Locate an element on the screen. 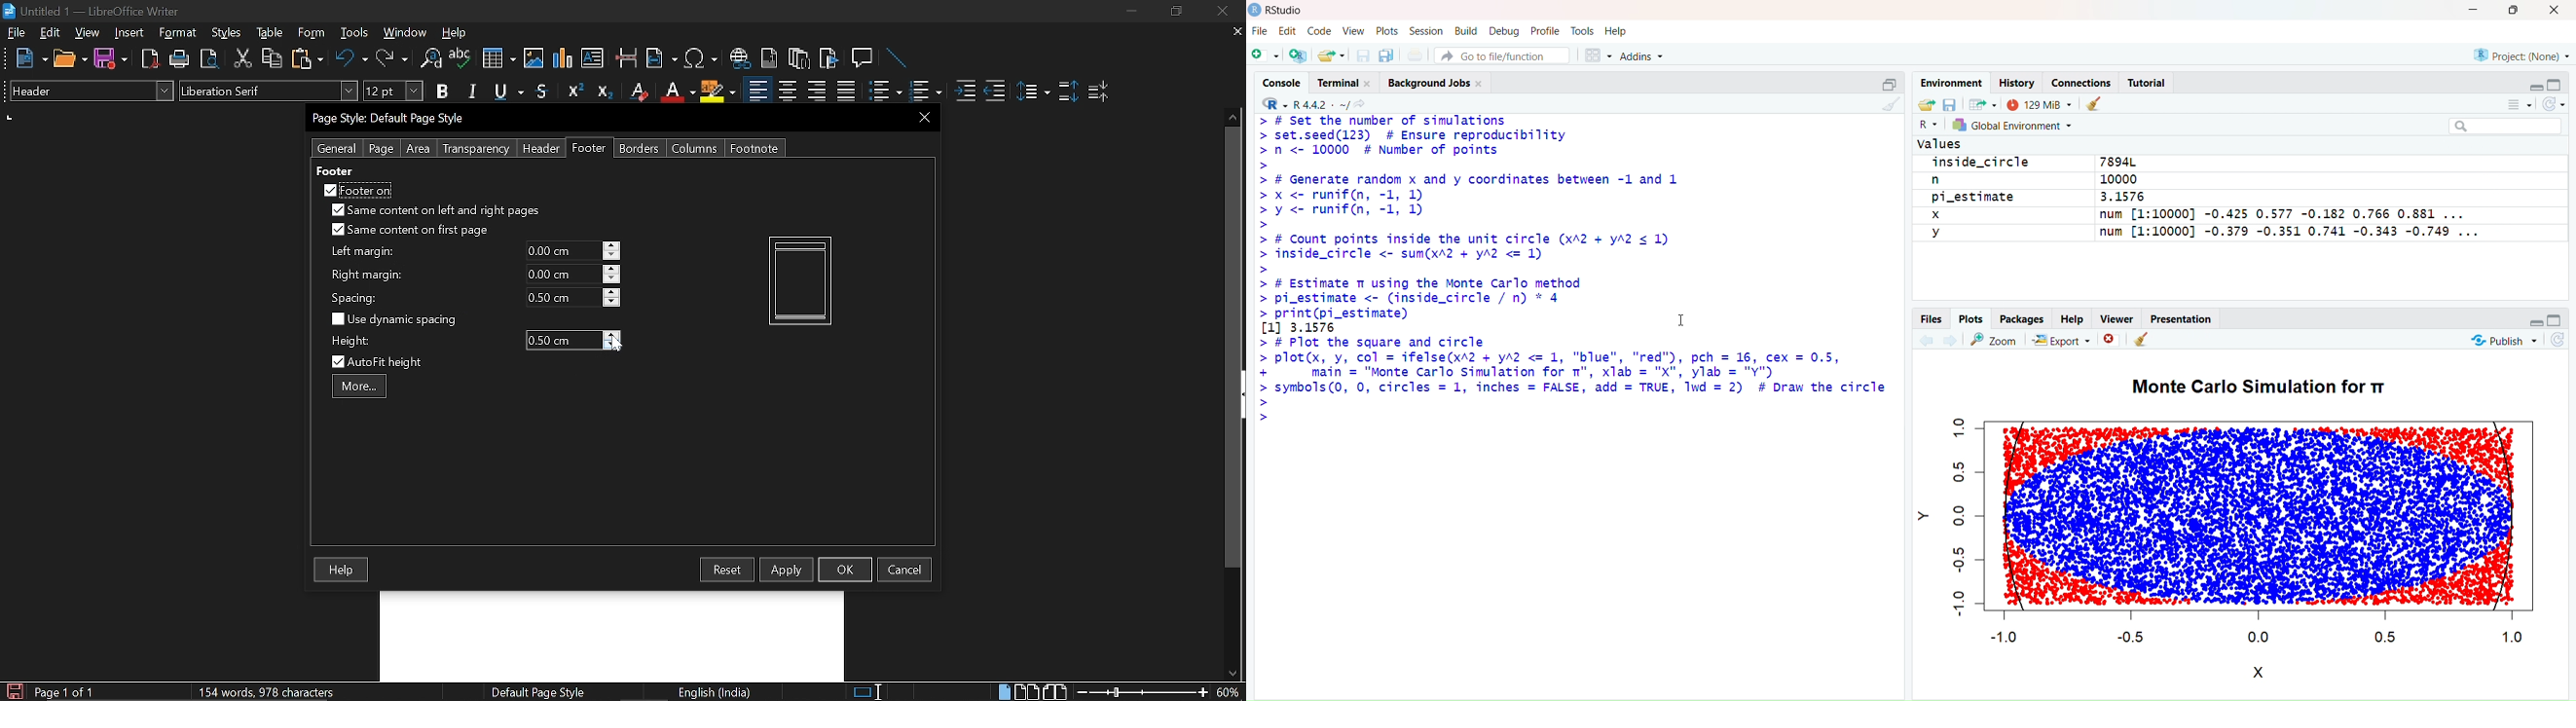  RStudio is located at coordinates (1280, 12).